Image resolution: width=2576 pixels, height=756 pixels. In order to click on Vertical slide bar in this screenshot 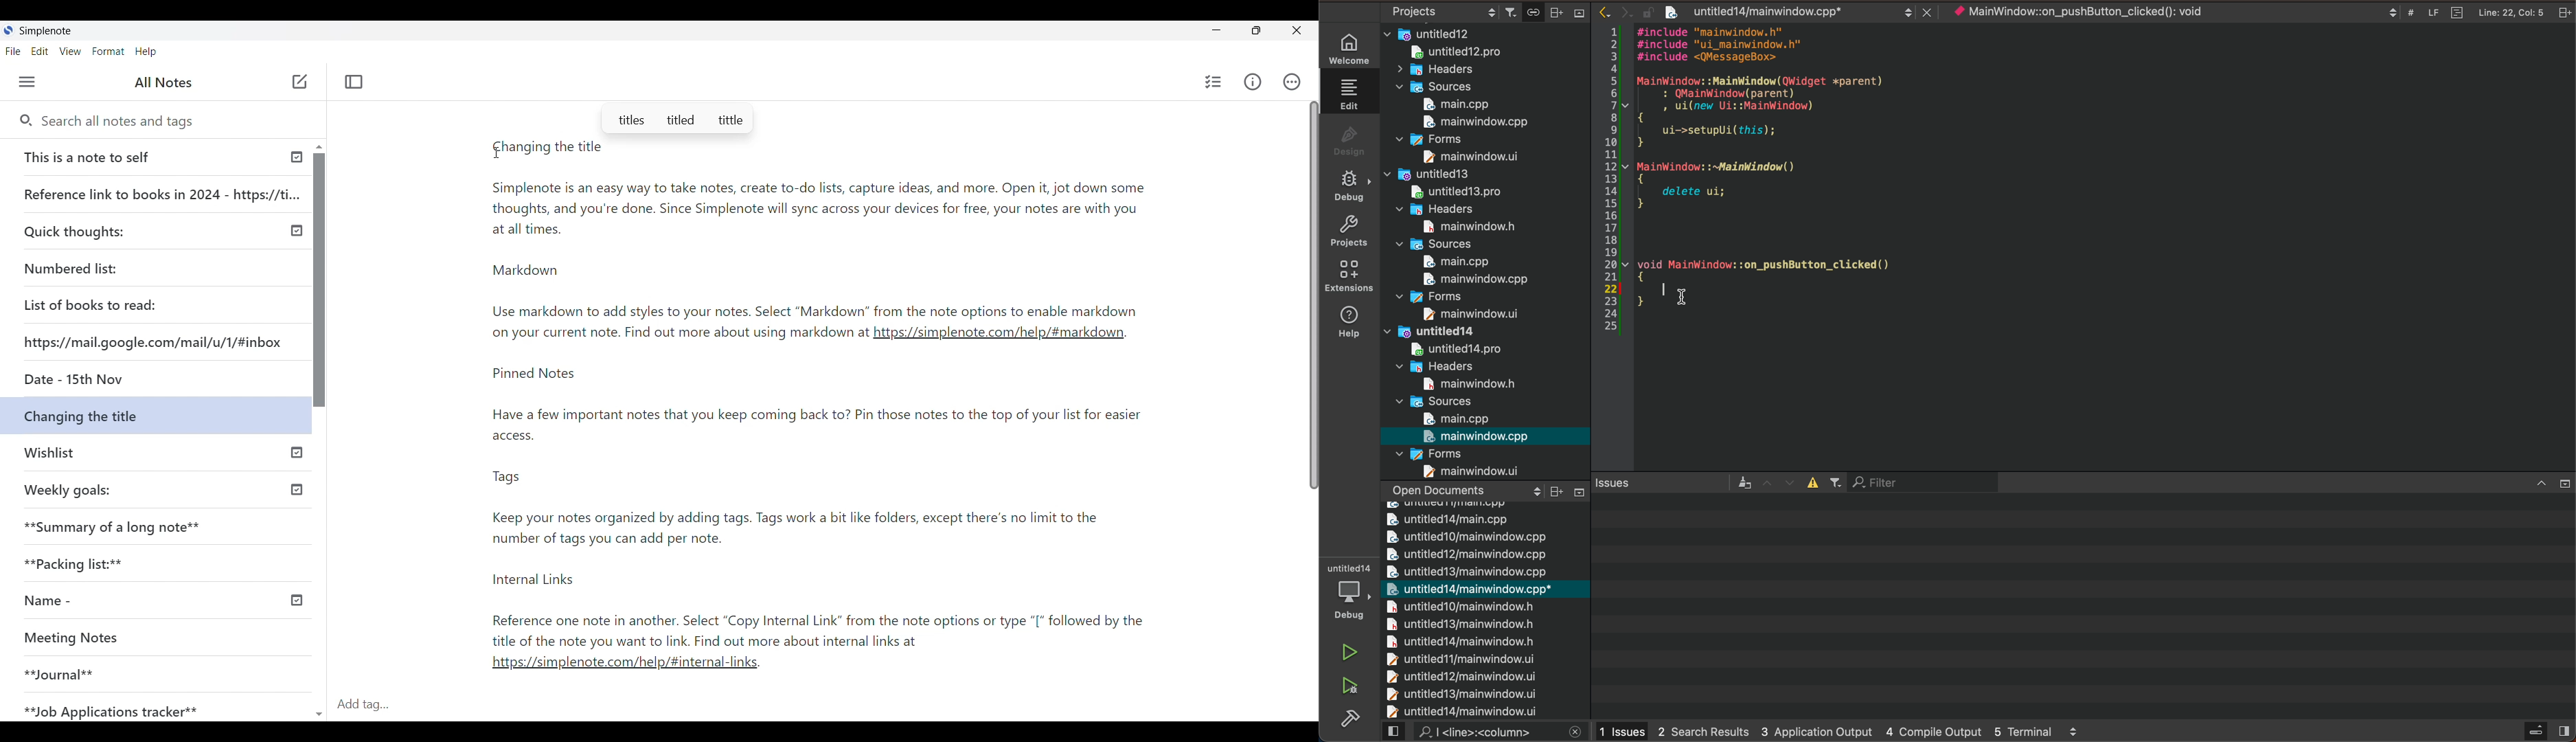, I will do `click(1313, 297)`.